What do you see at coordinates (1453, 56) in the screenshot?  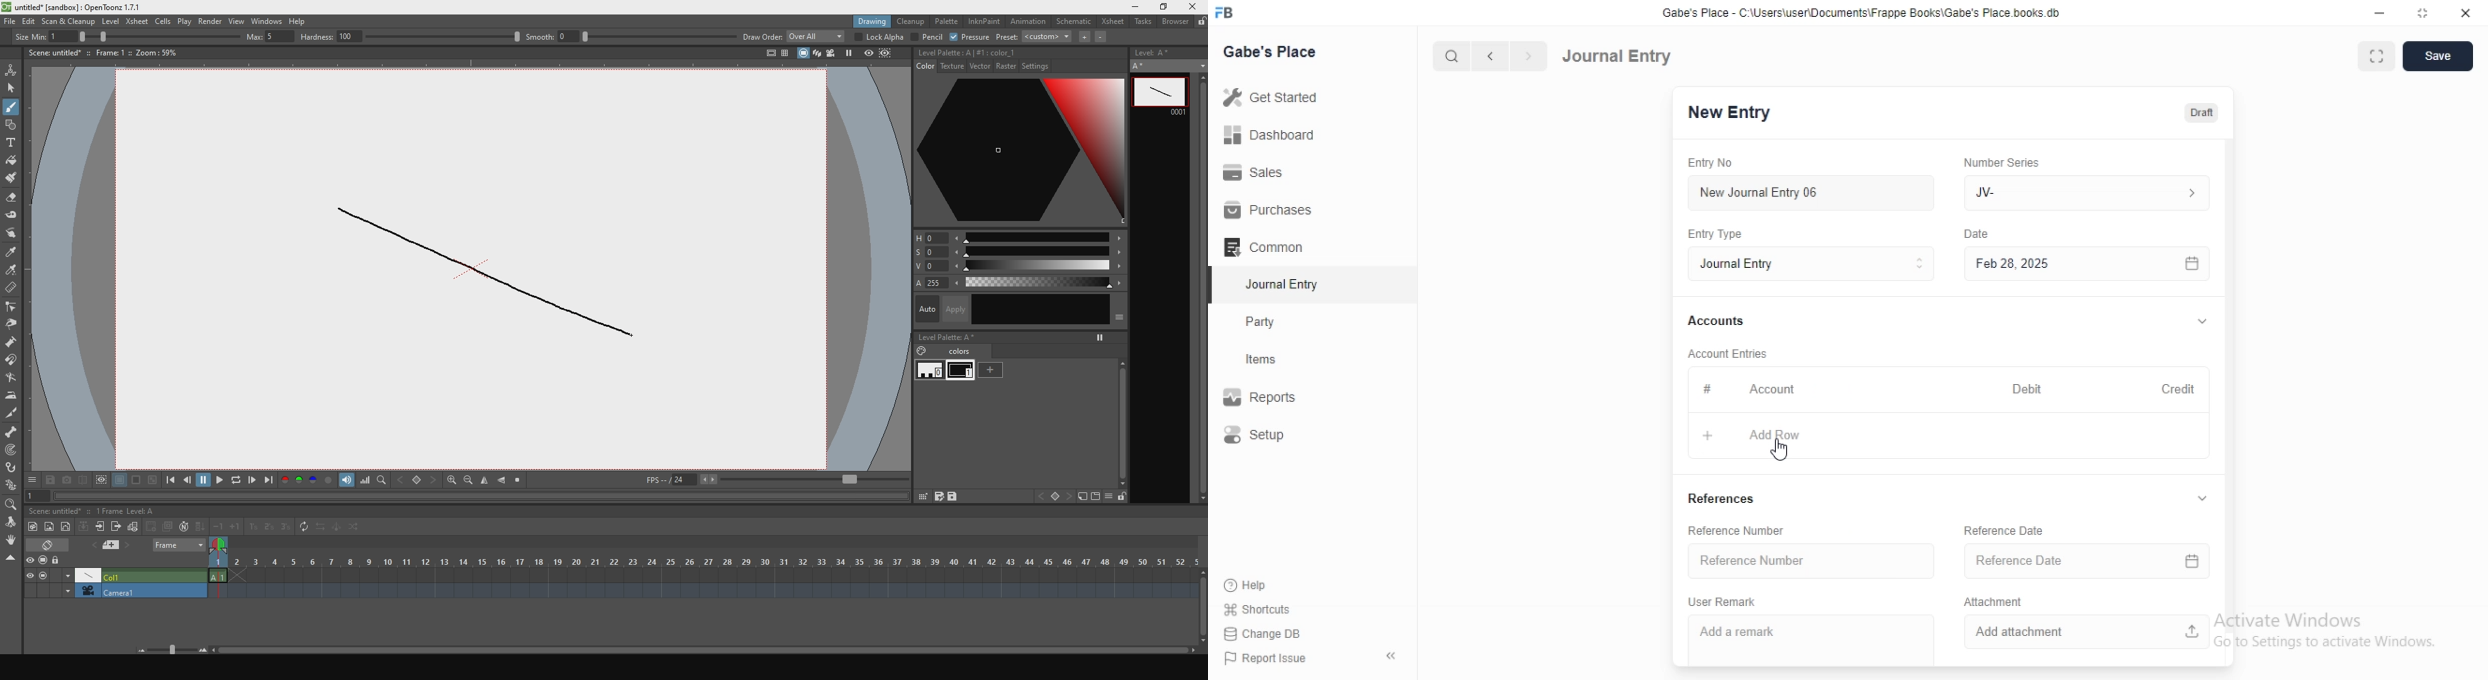 I see `search` at bounding box center [1453, 56].